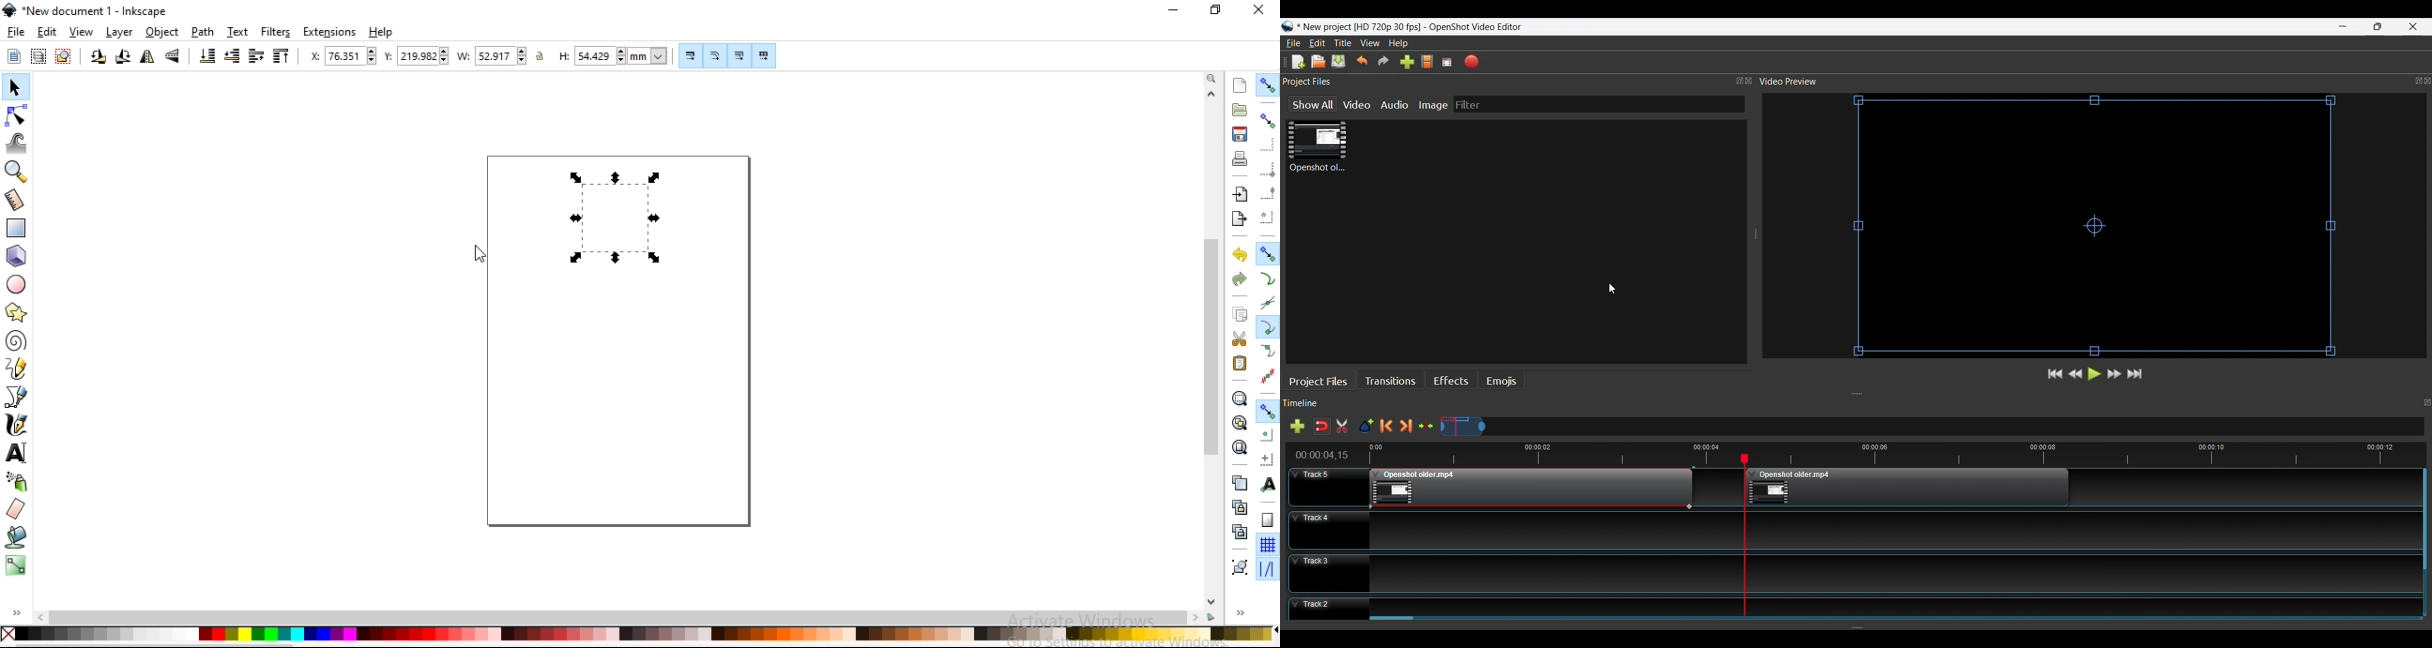 The image size is (2436, 672). What do you see at coordinates (381, 32) in the screenshot?
I see `help` at bounding box center [381, 32].